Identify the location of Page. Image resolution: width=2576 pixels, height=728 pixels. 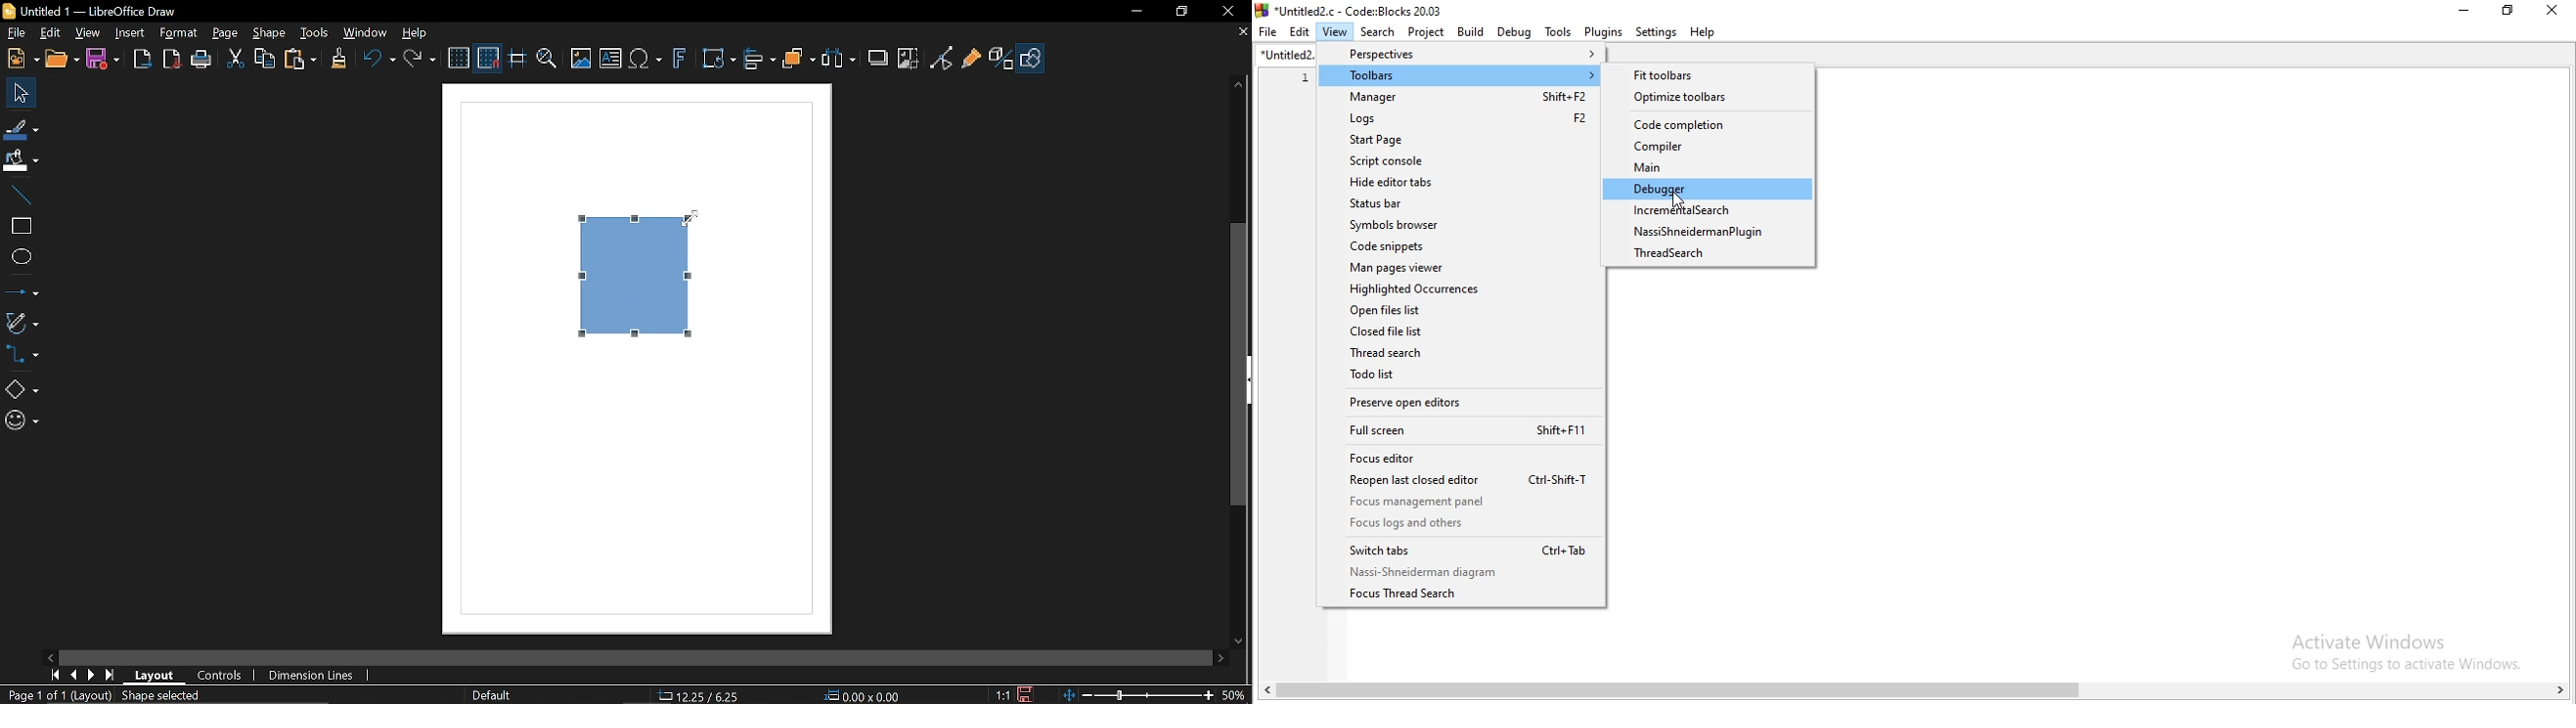
(225, 33).